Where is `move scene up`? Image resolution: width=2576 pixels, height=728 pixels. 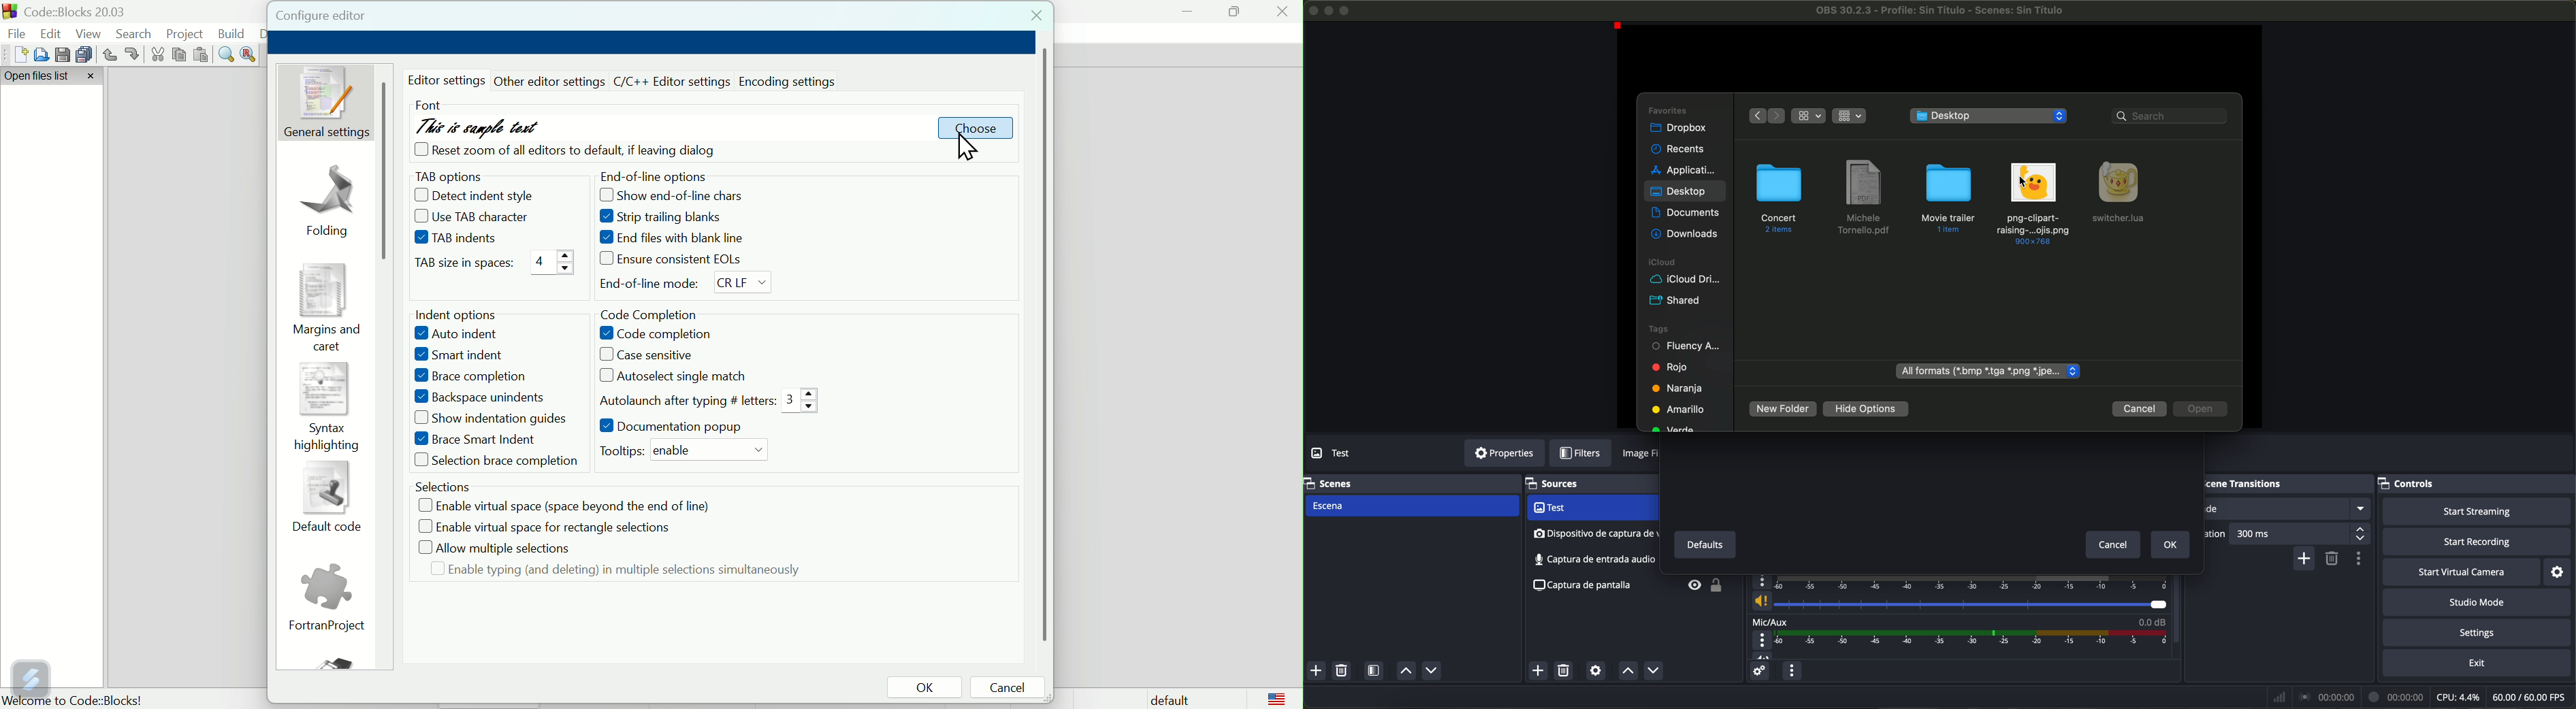 move scene up is located at coordinates (1406, 671).